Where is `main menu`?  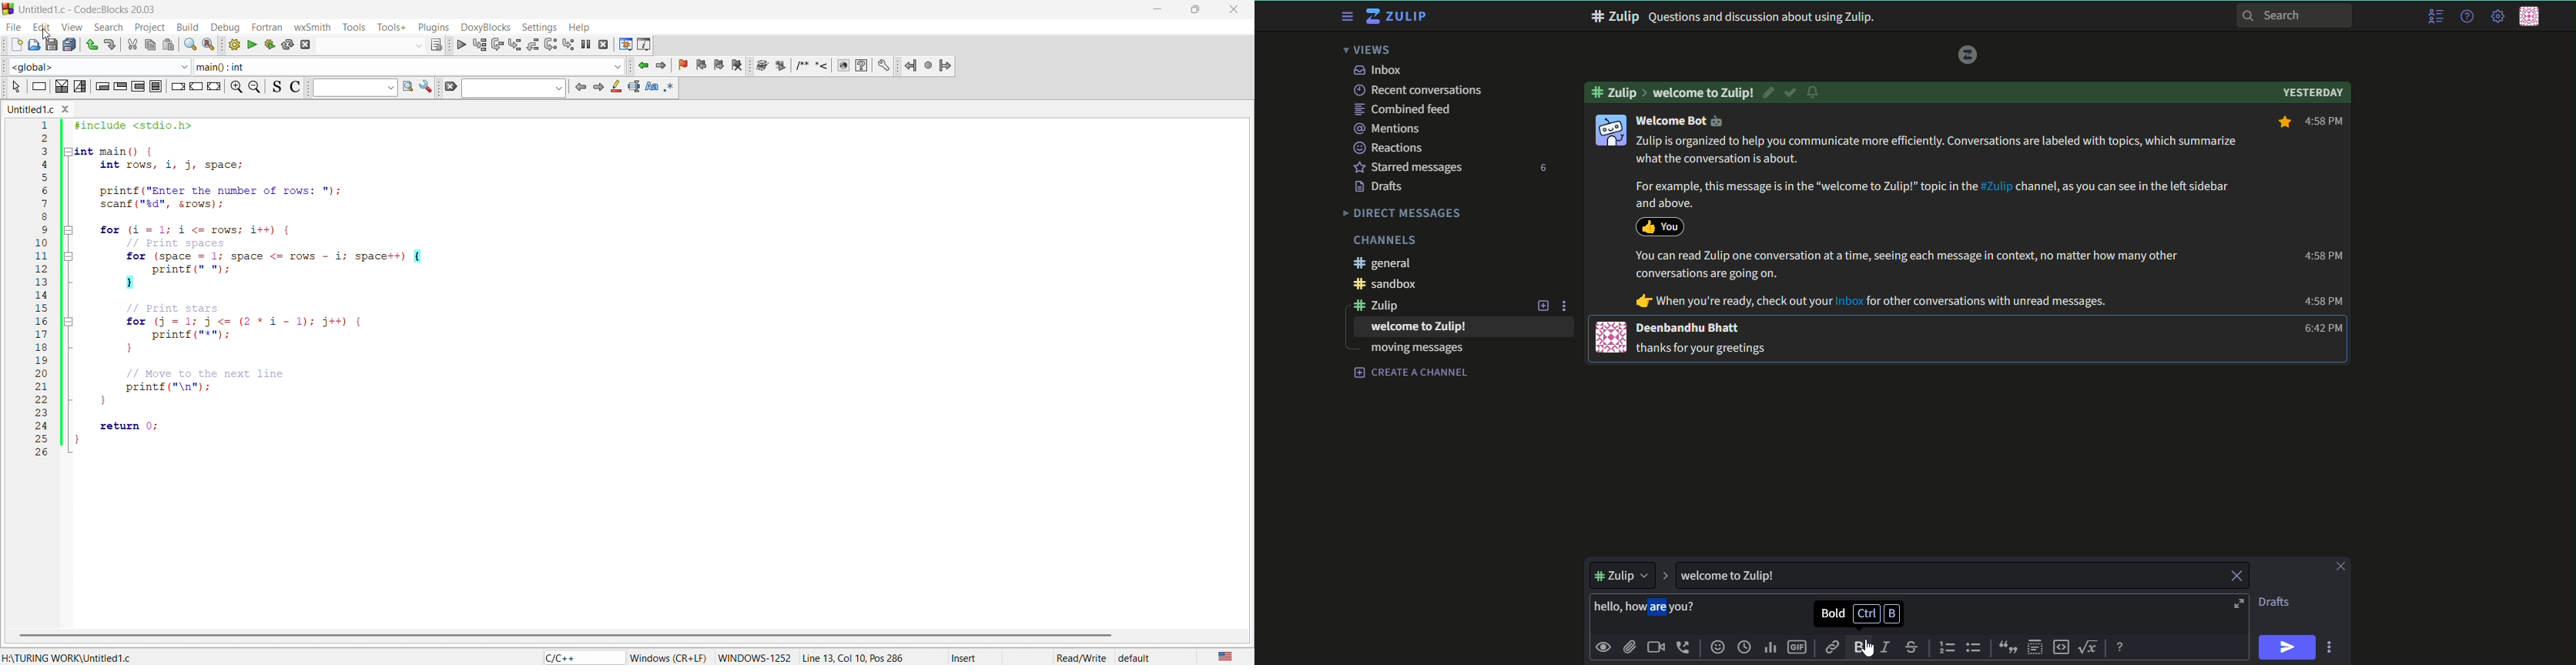
main menu is located at coordinates (2496, 16).